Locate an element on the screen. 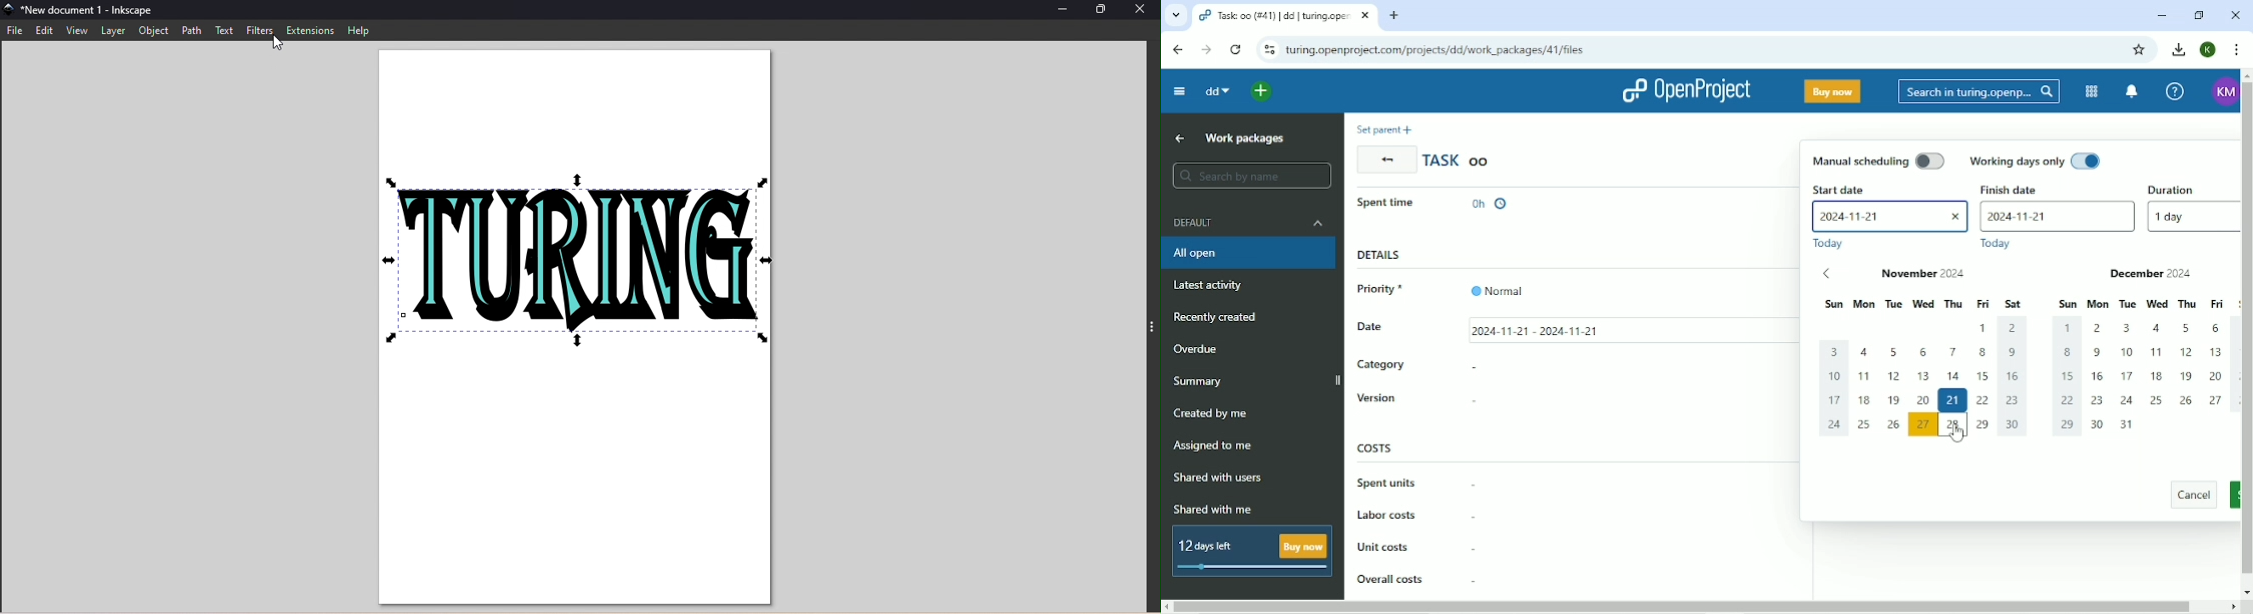  Close is located at coordinates (1141, 11).